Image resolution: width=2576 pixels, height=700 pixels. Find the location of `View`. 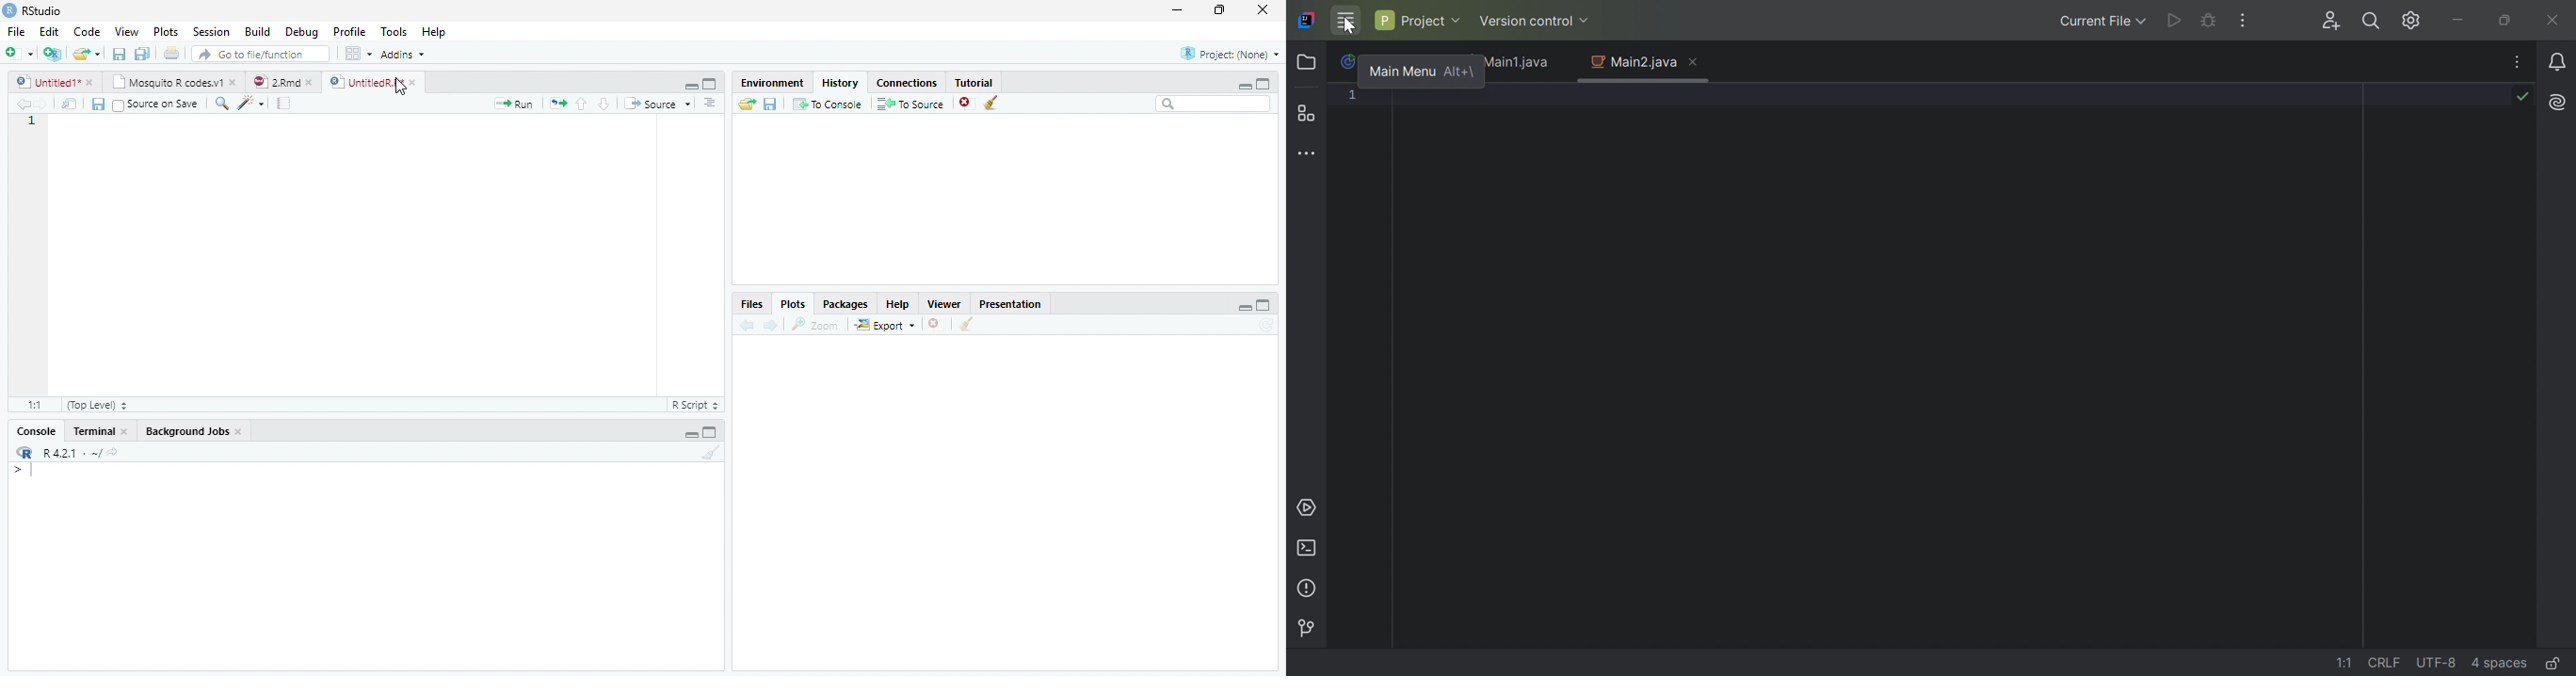

View is located at coordinates (126, 33).